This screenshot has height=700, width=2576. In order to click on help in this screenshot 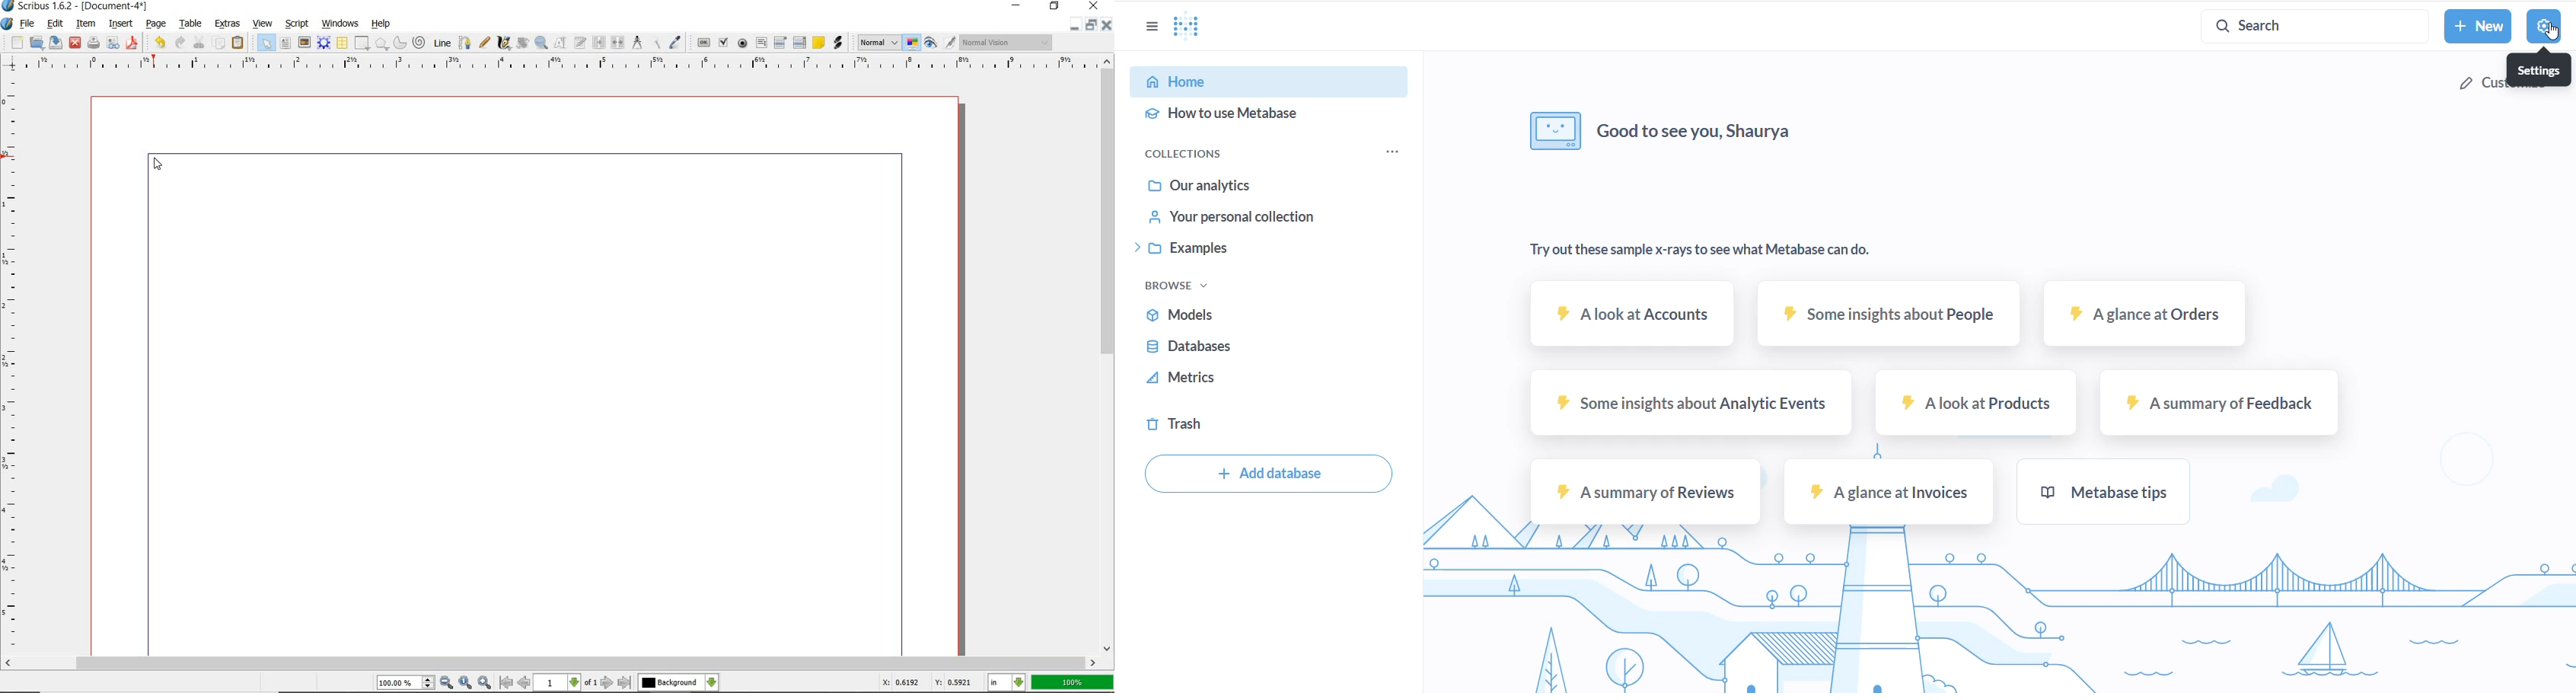, I will do `click(382, 25)`.